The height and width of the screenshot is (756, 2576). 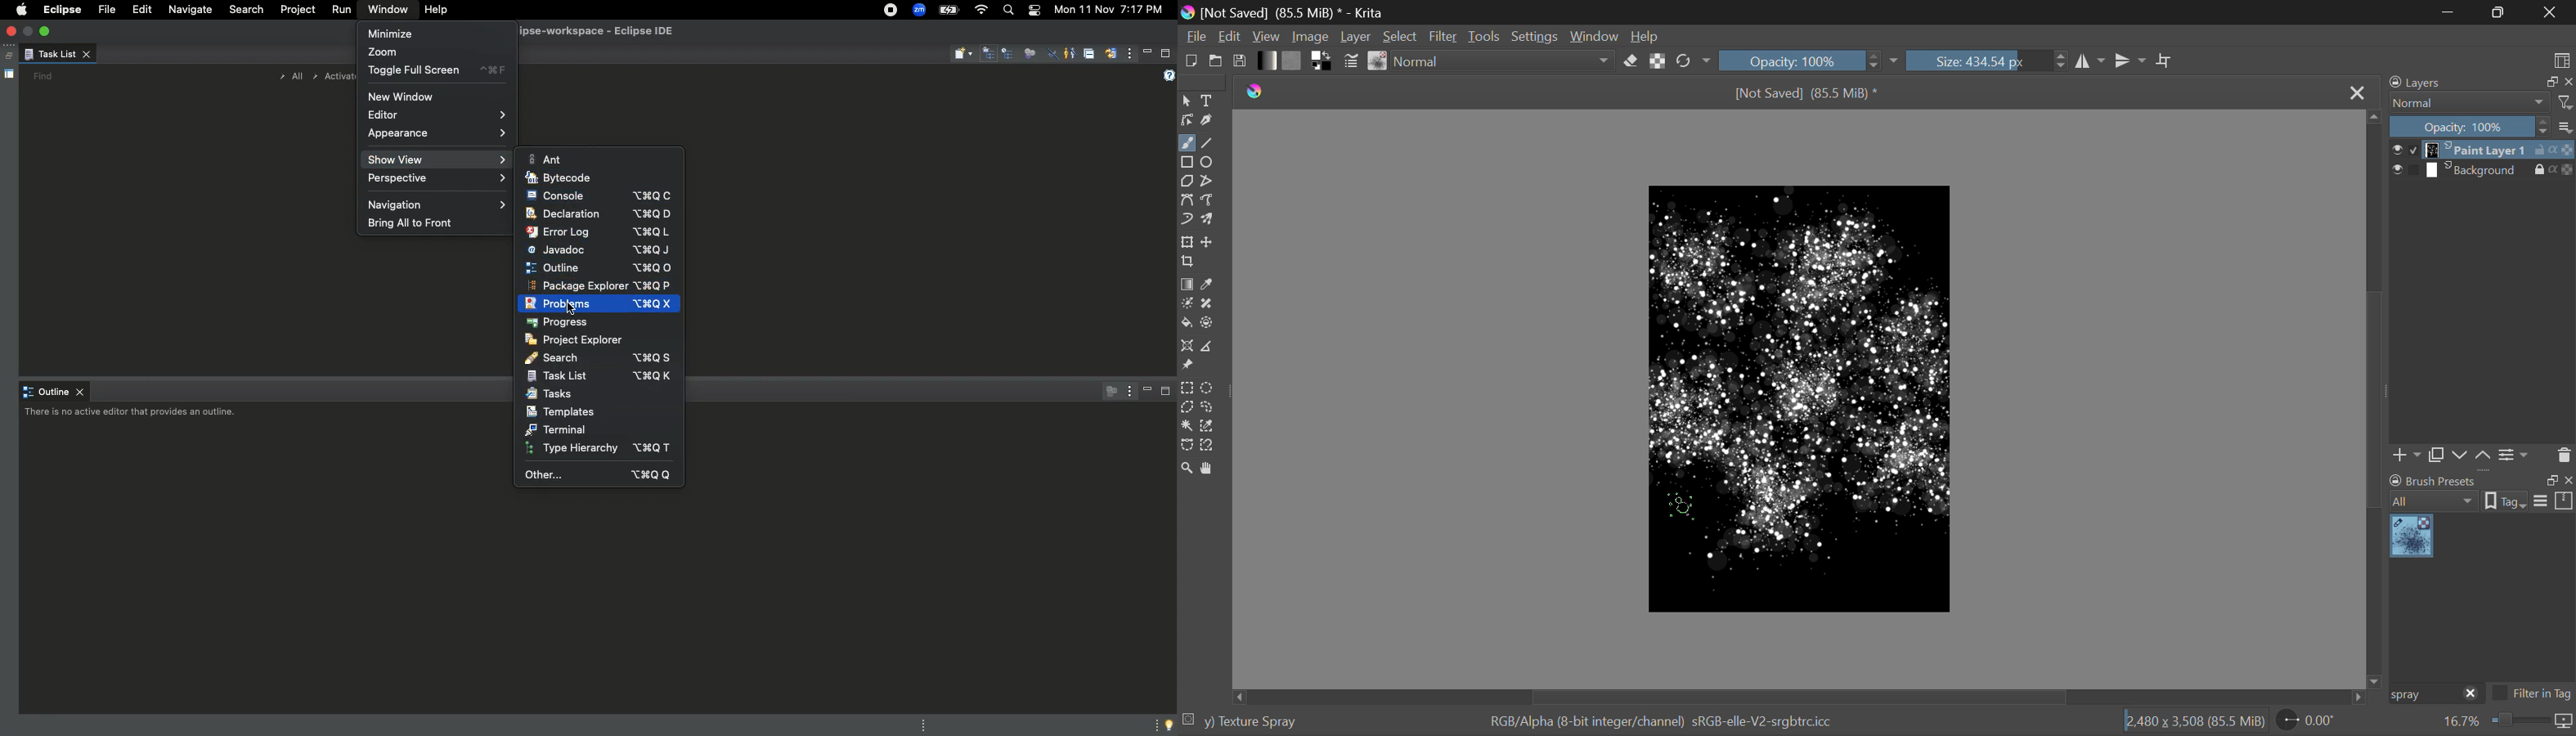 I want to click on Circular Selection, so click(x=1207, y=388).